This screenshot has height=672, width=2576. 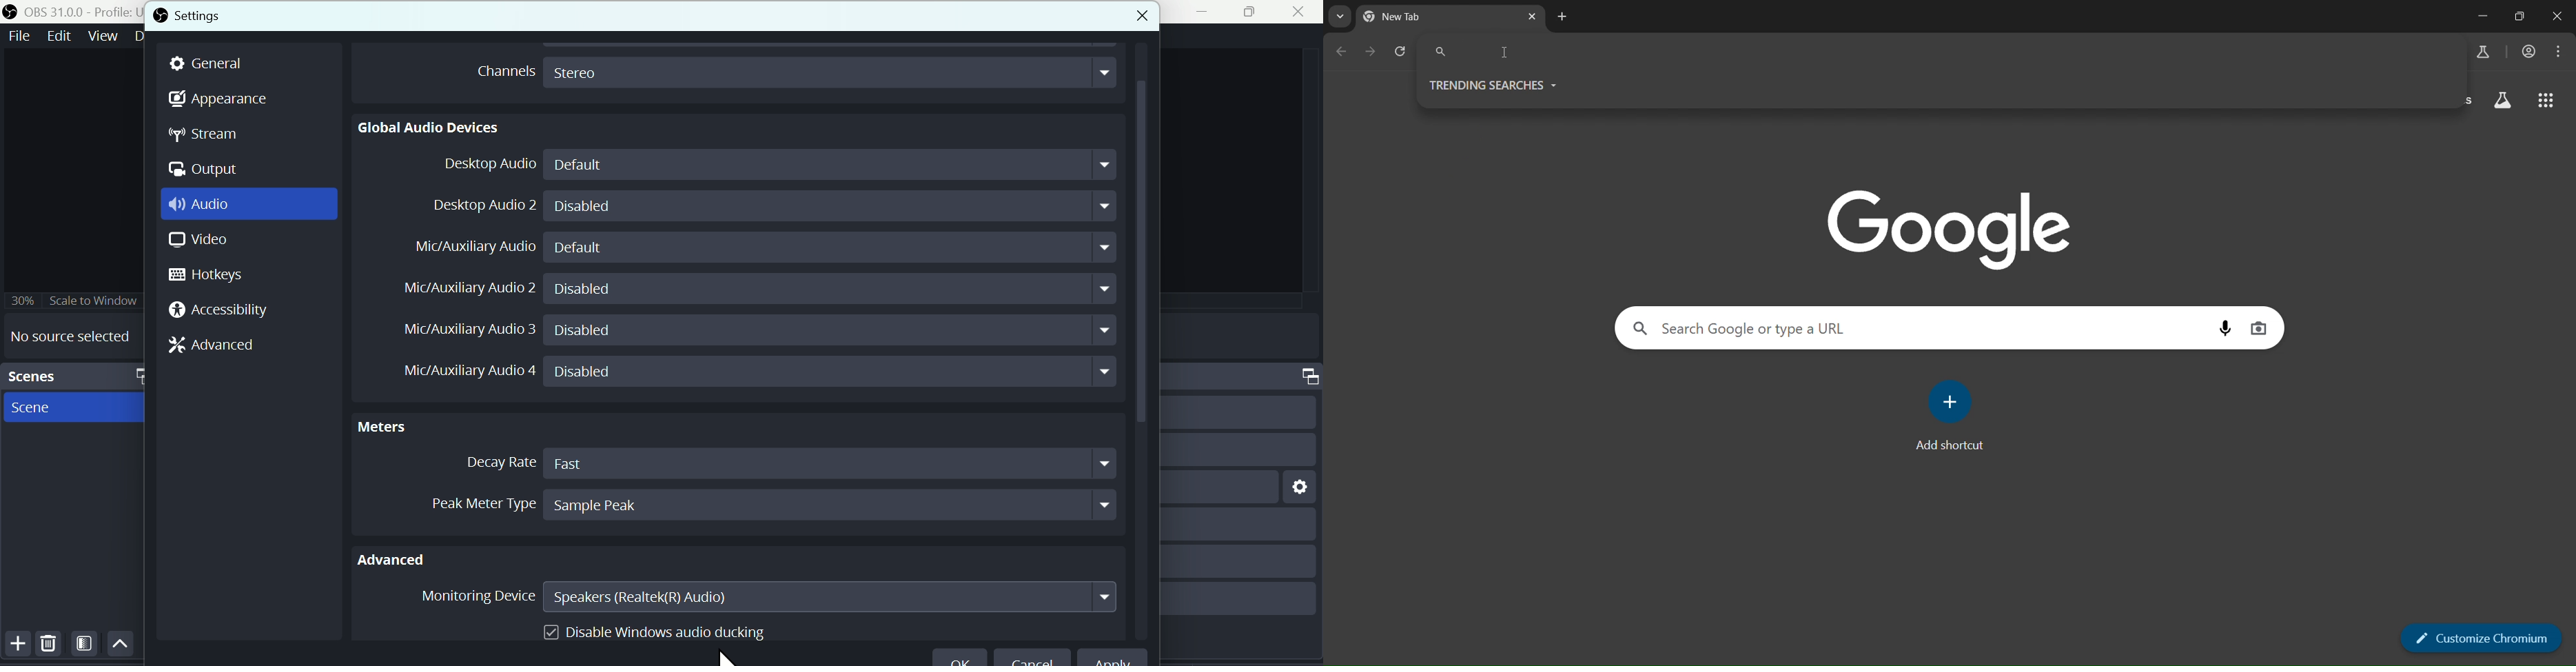 I want to click on image, so click(x=1960, y=227).